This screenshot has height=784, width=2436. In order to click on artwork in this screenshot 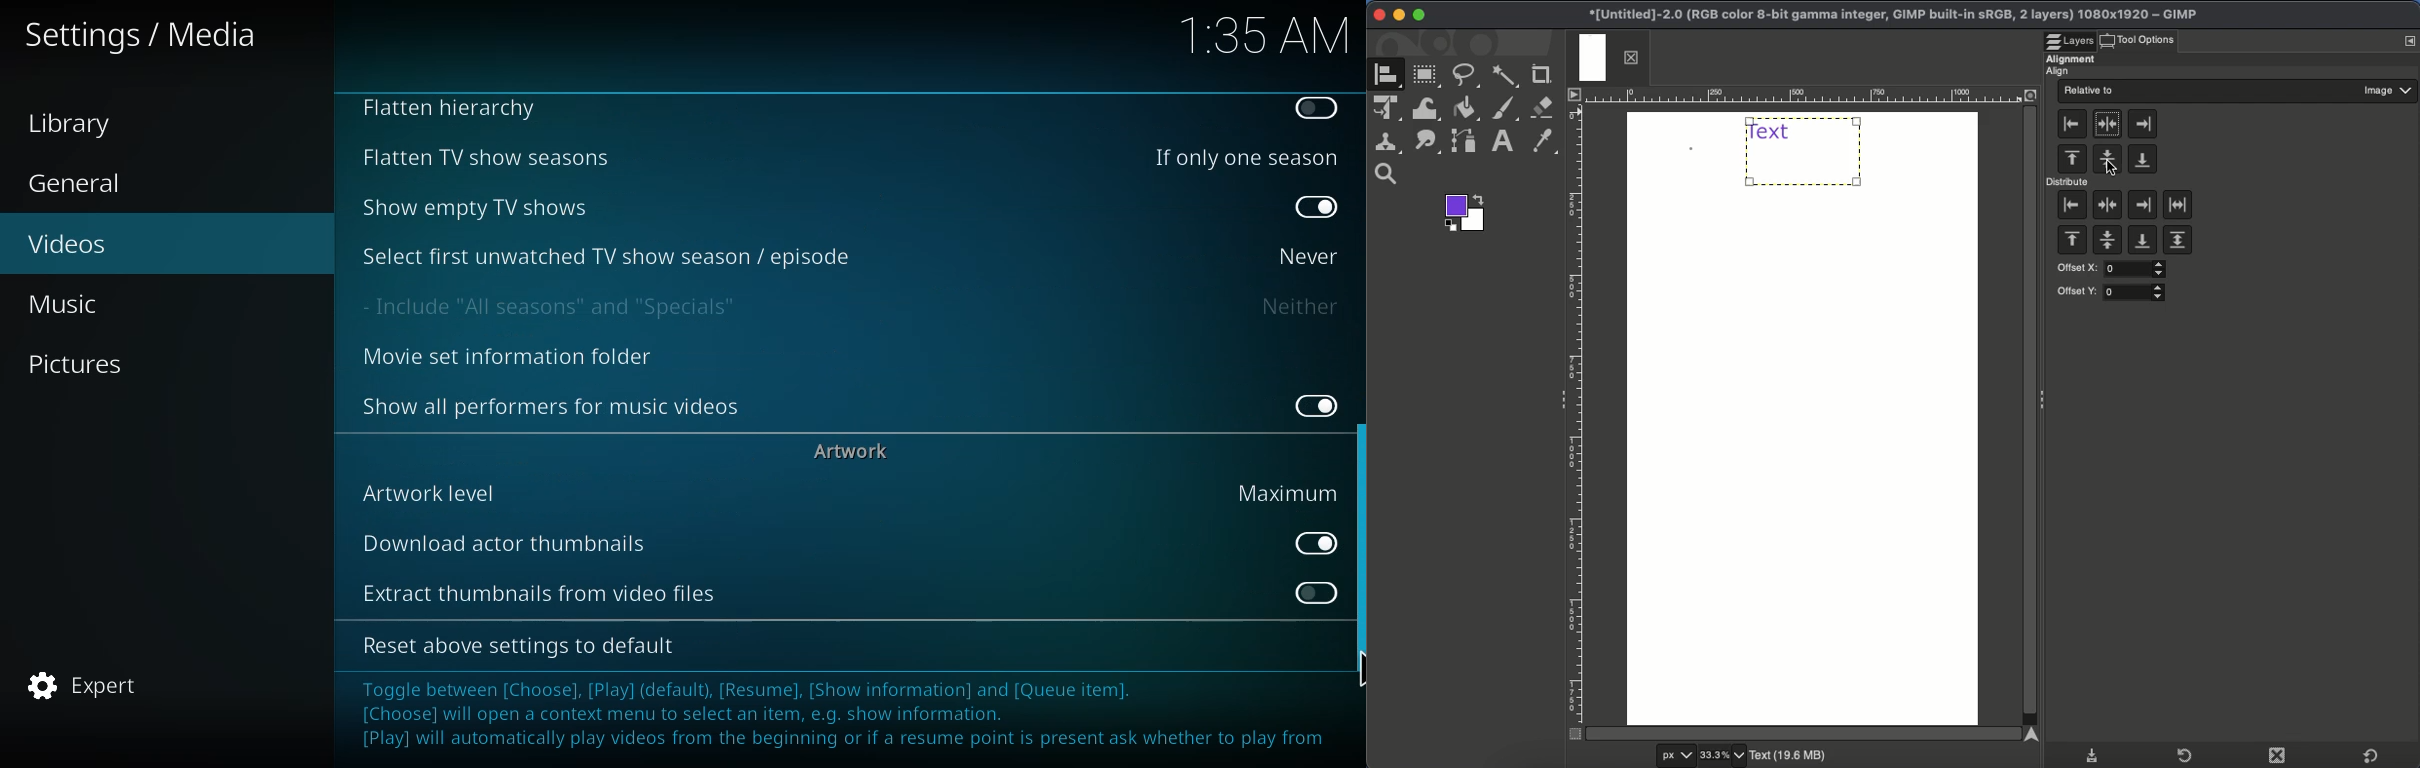, I will do `click(854, 450)`.